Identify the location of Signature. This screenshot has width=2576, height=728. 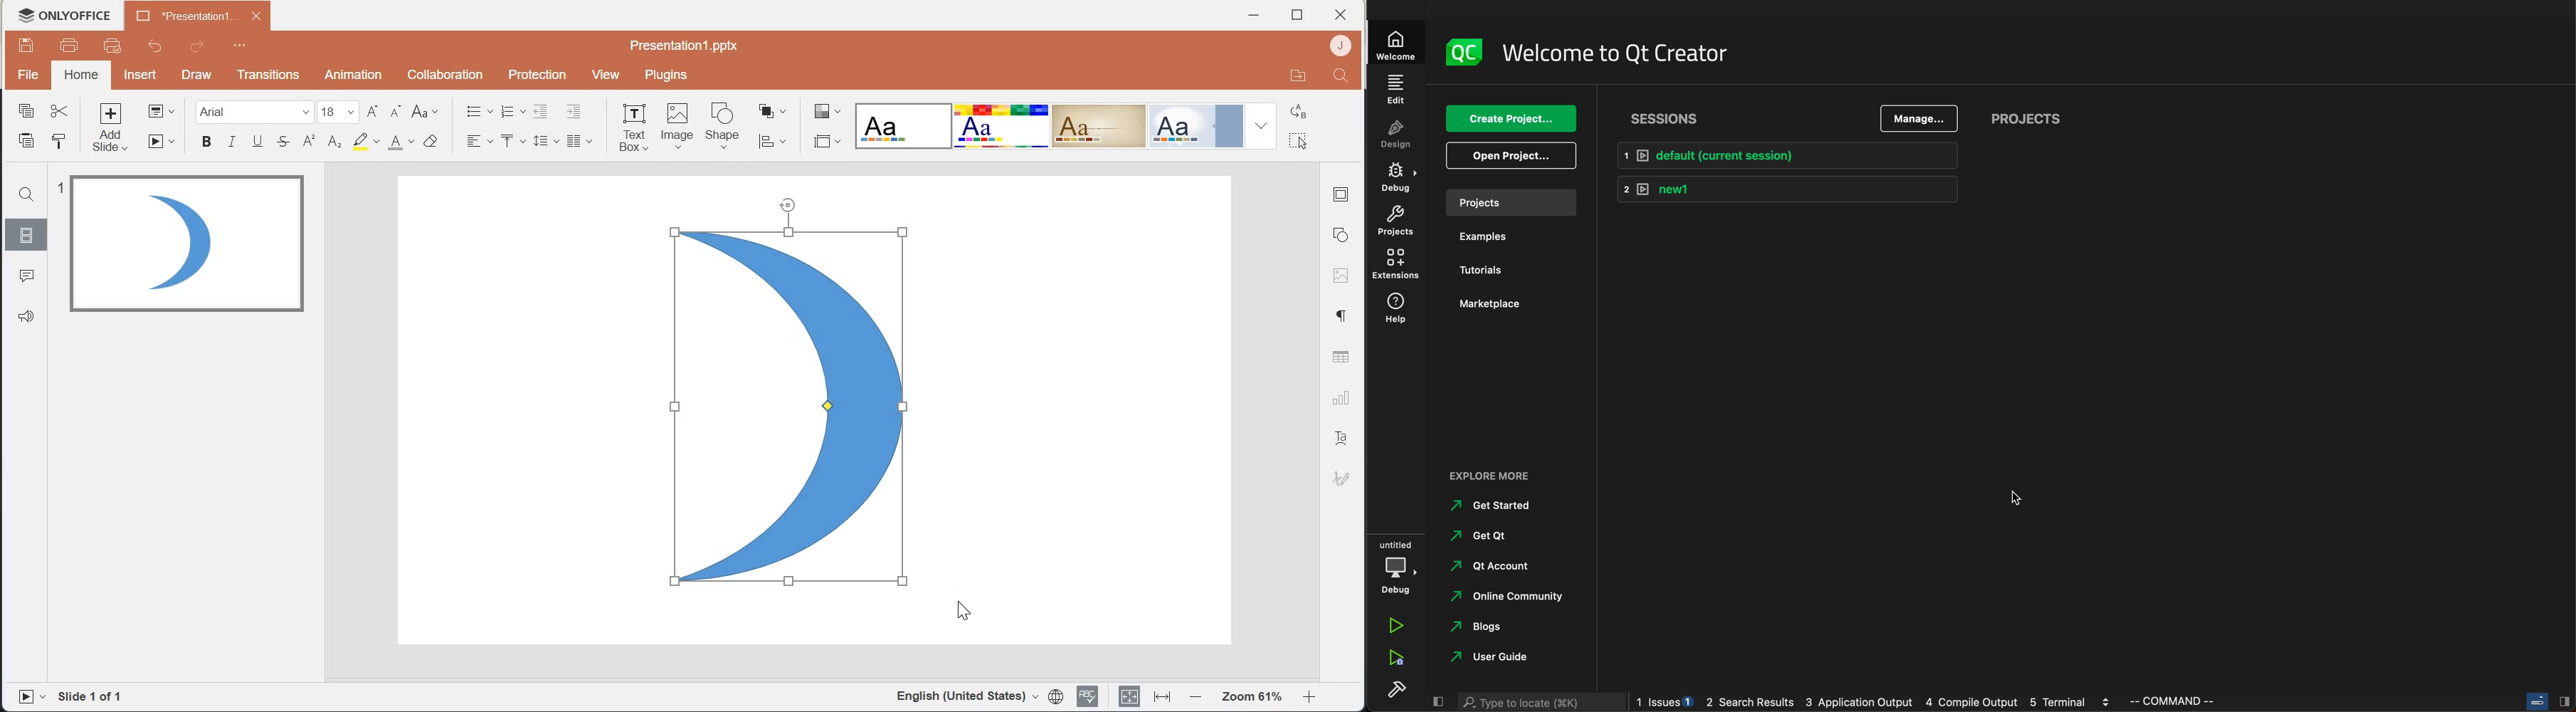
(1341, 477).